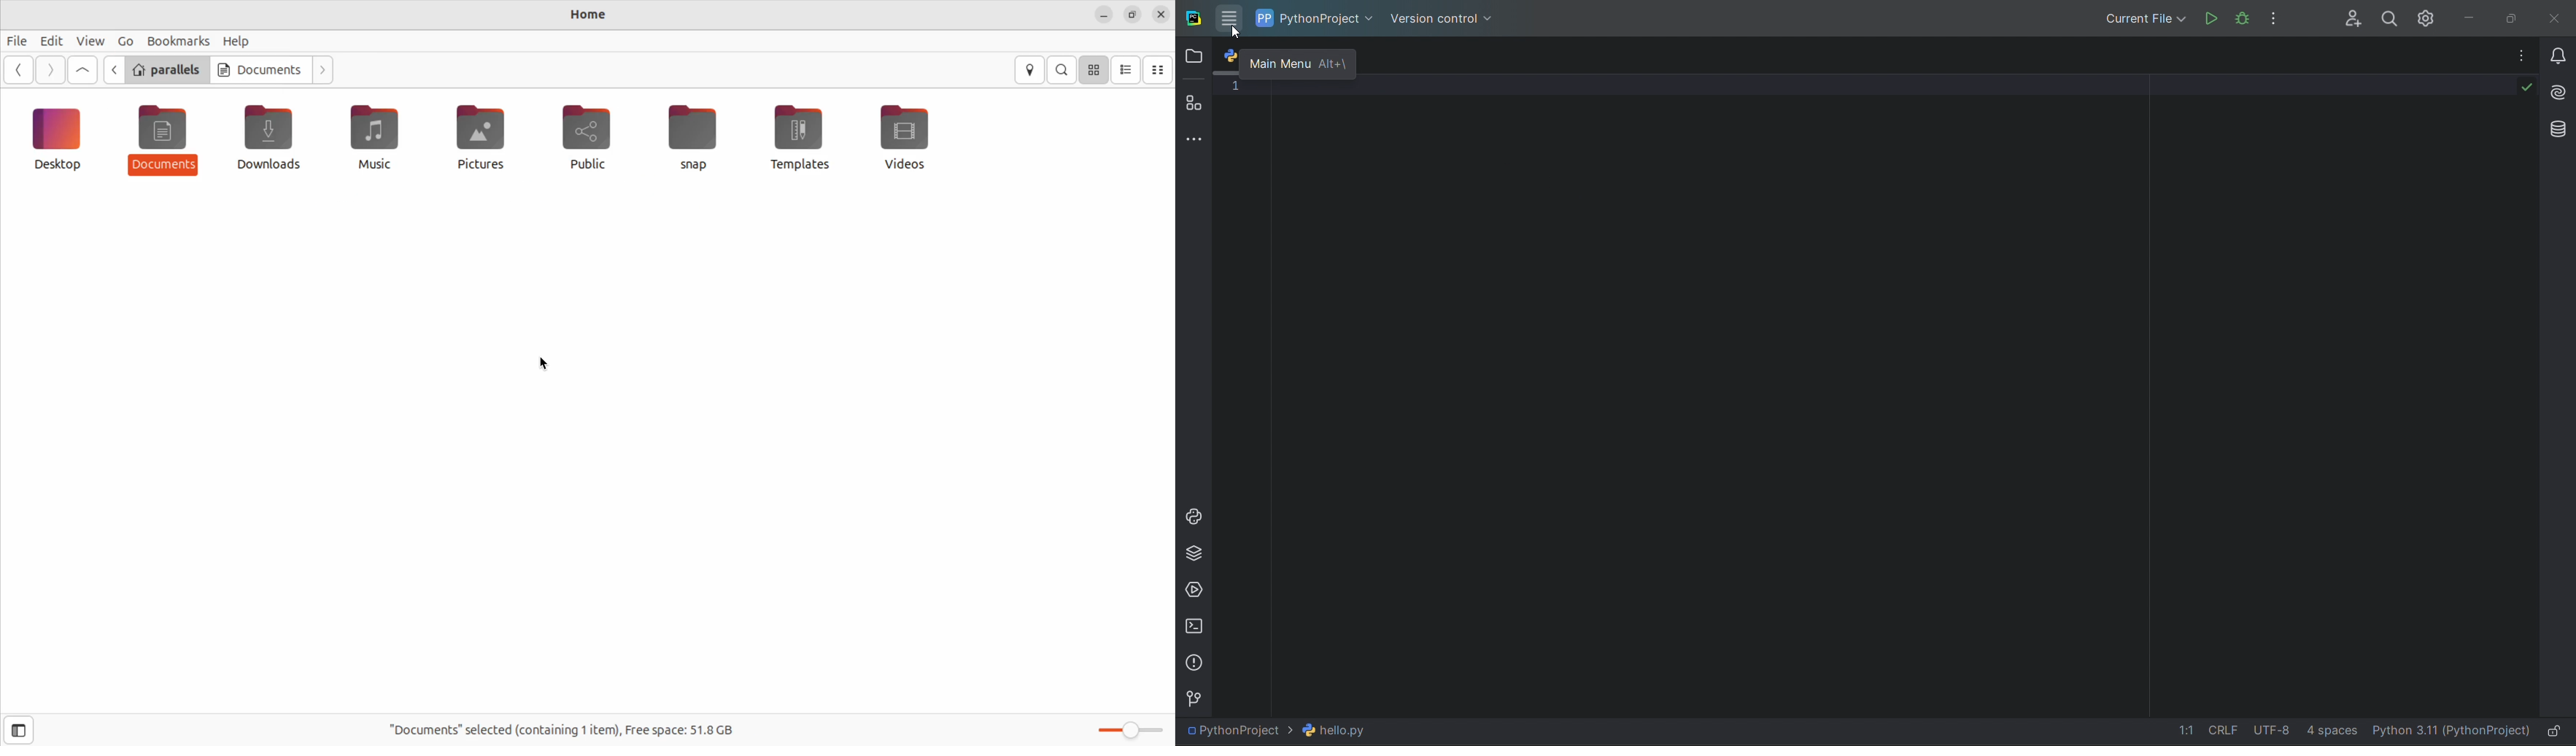 This screenshot has width=2576, height=756. What do you see at coordinates (1193, 626) in the screenshot?
I see `terminal` at bounding box center [1193, 626].